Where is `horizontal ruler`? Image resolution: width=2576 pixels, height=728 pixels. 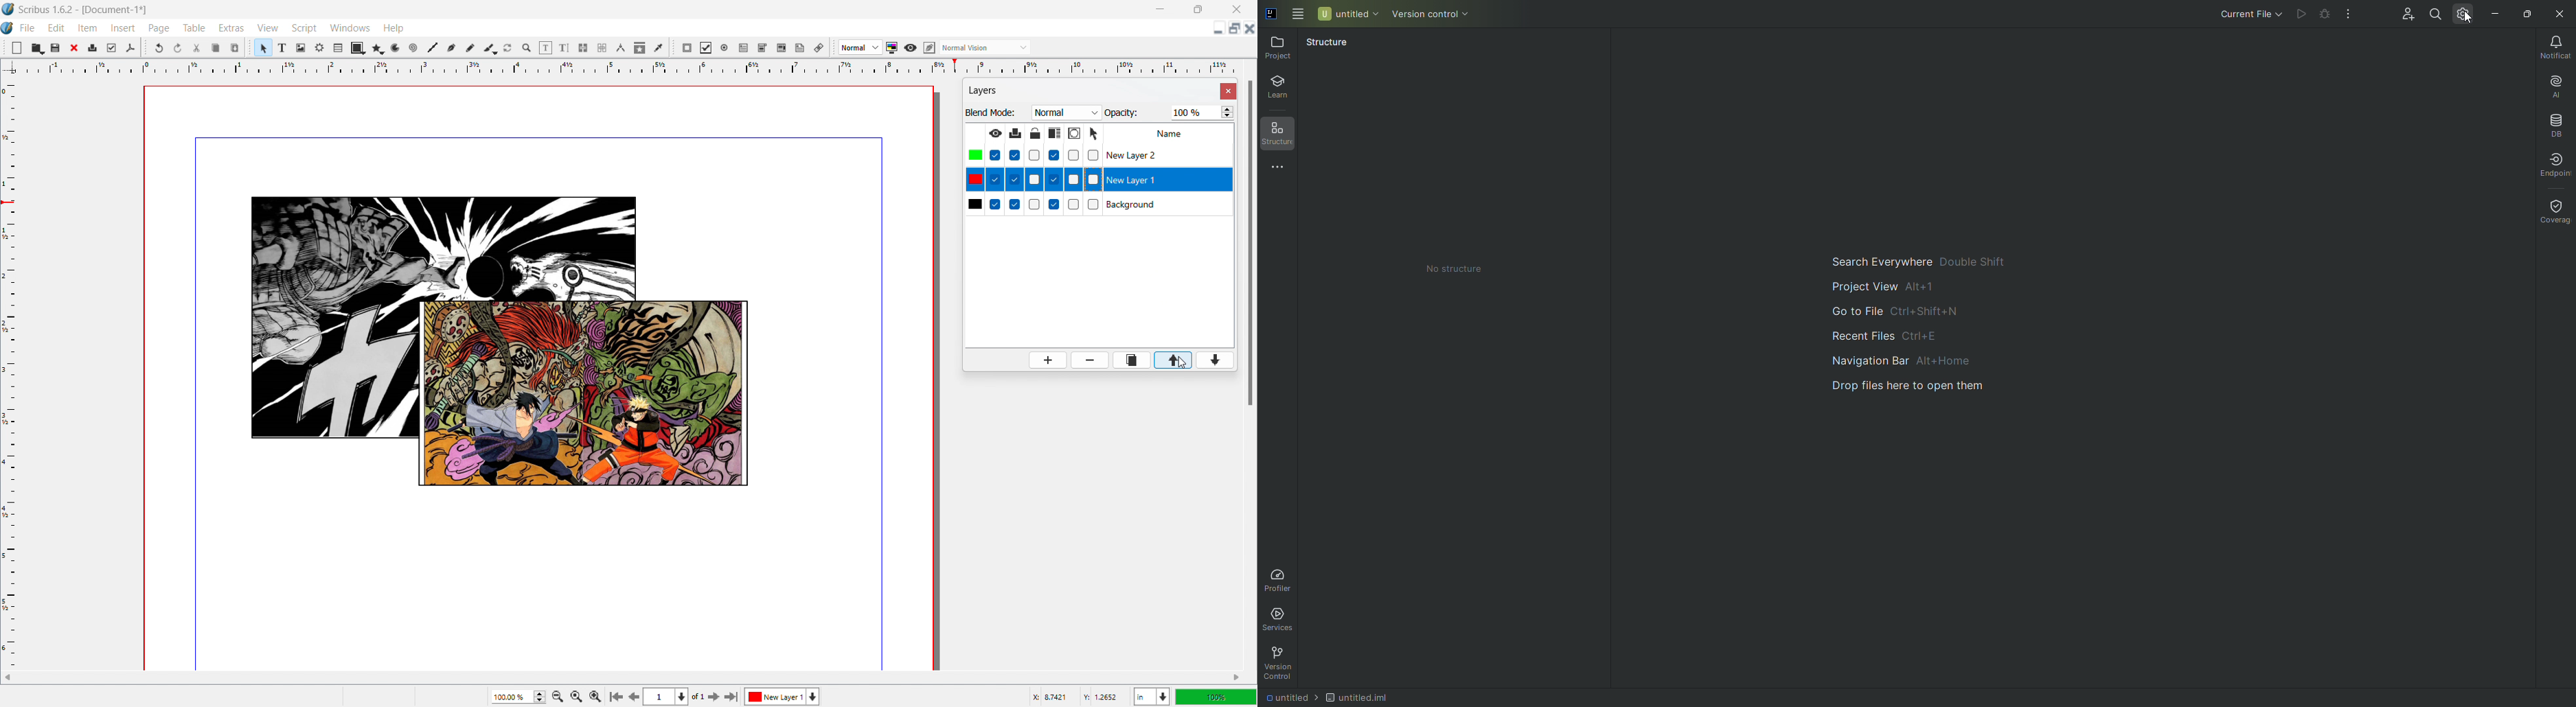
horizontal ruler is located at coordinates (628, 66).